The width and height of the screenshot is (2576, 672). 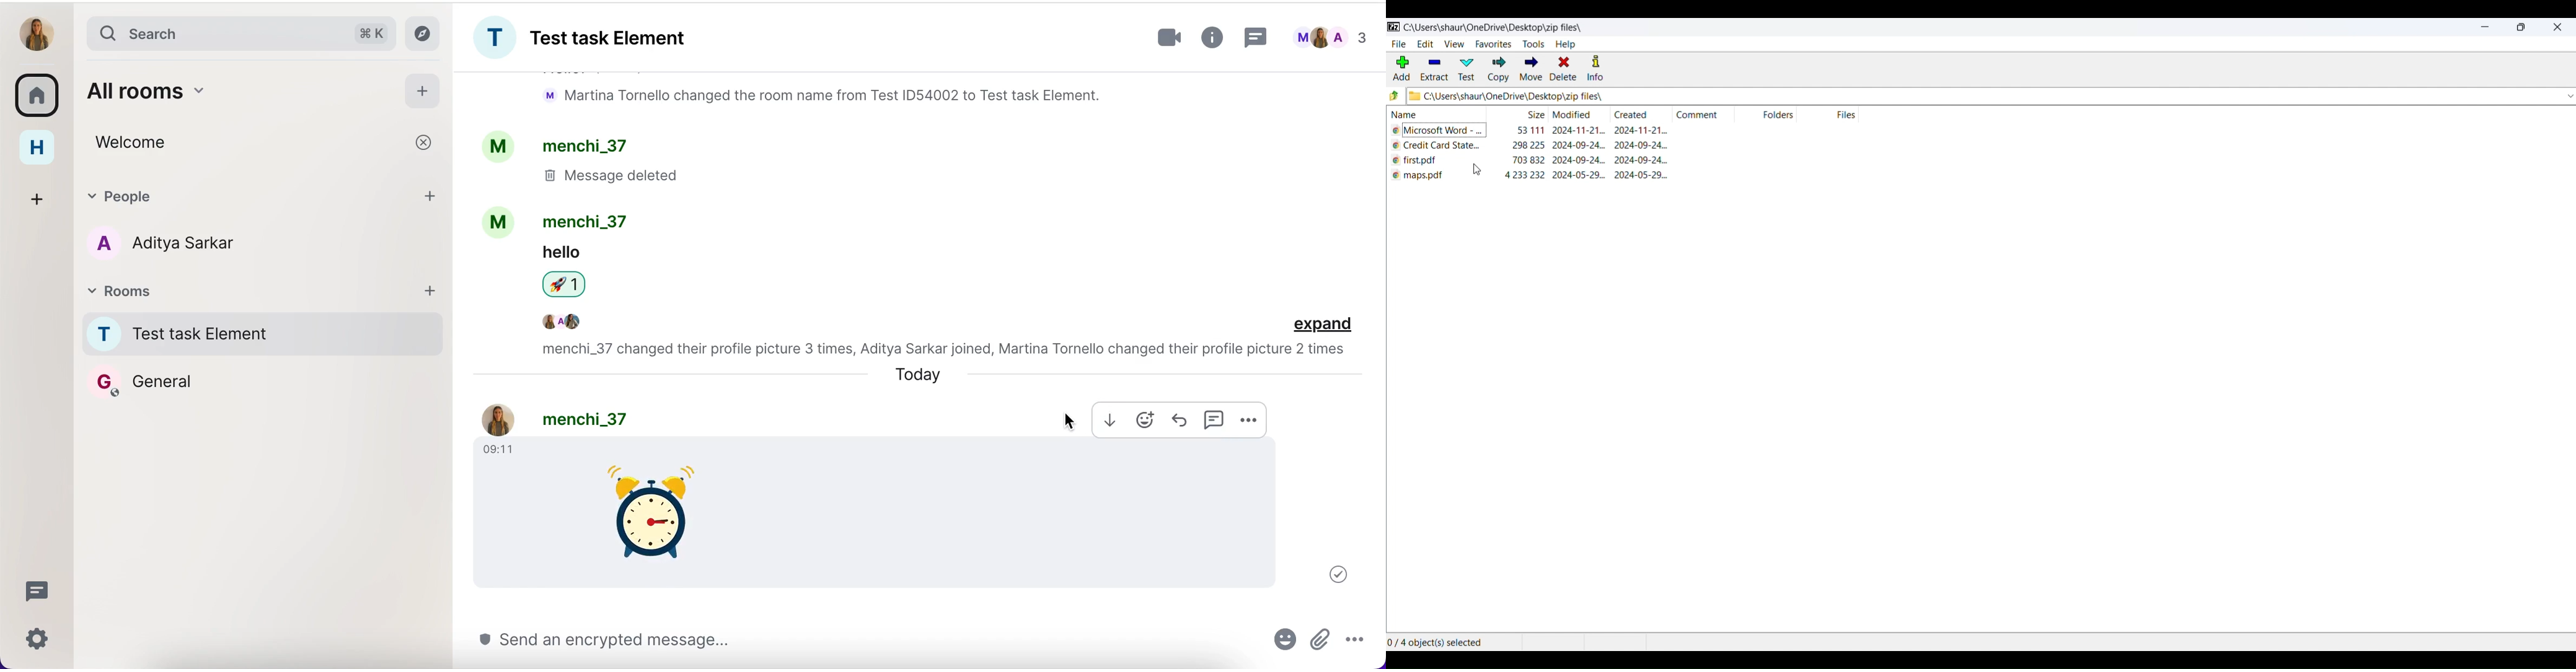 What do you see at coordinates (913, 218) in the screenshot?
I see `chat` at bounding box center [913, 218].